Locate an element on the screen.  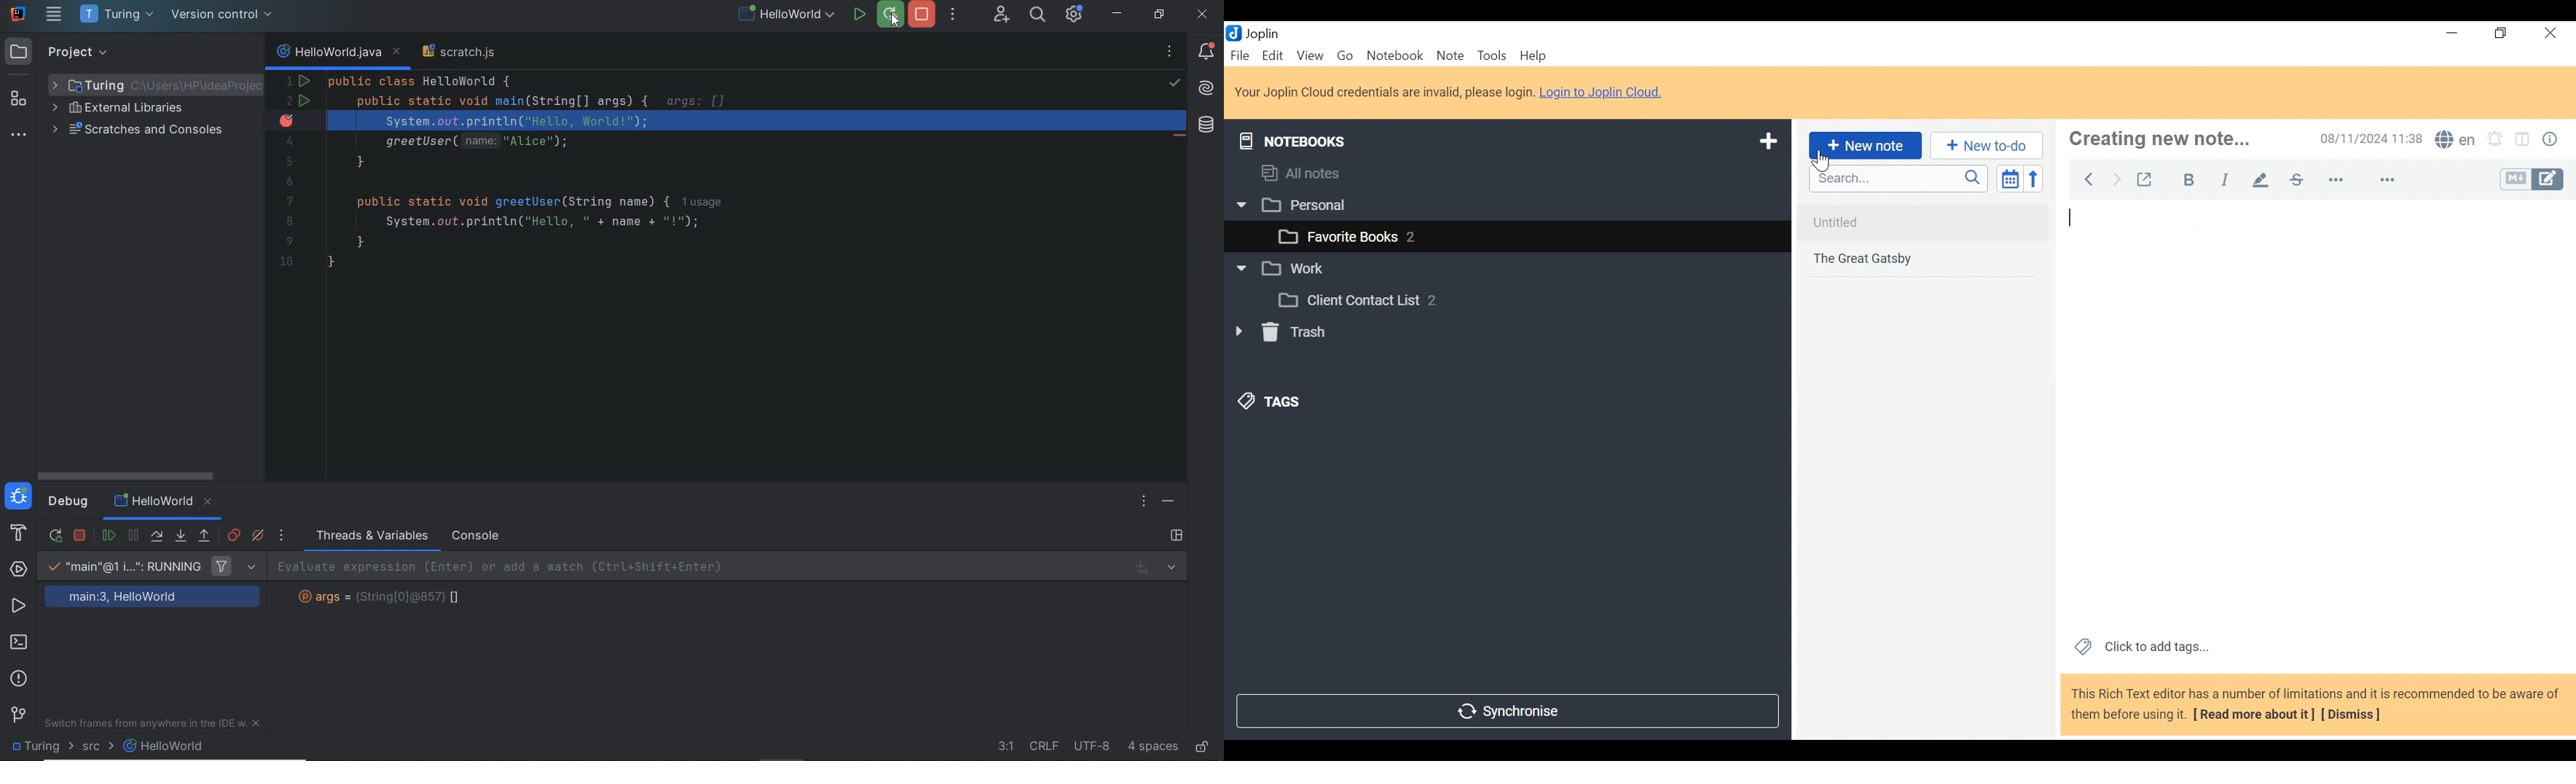
search everywhere is located at coordinates (1037, 16).